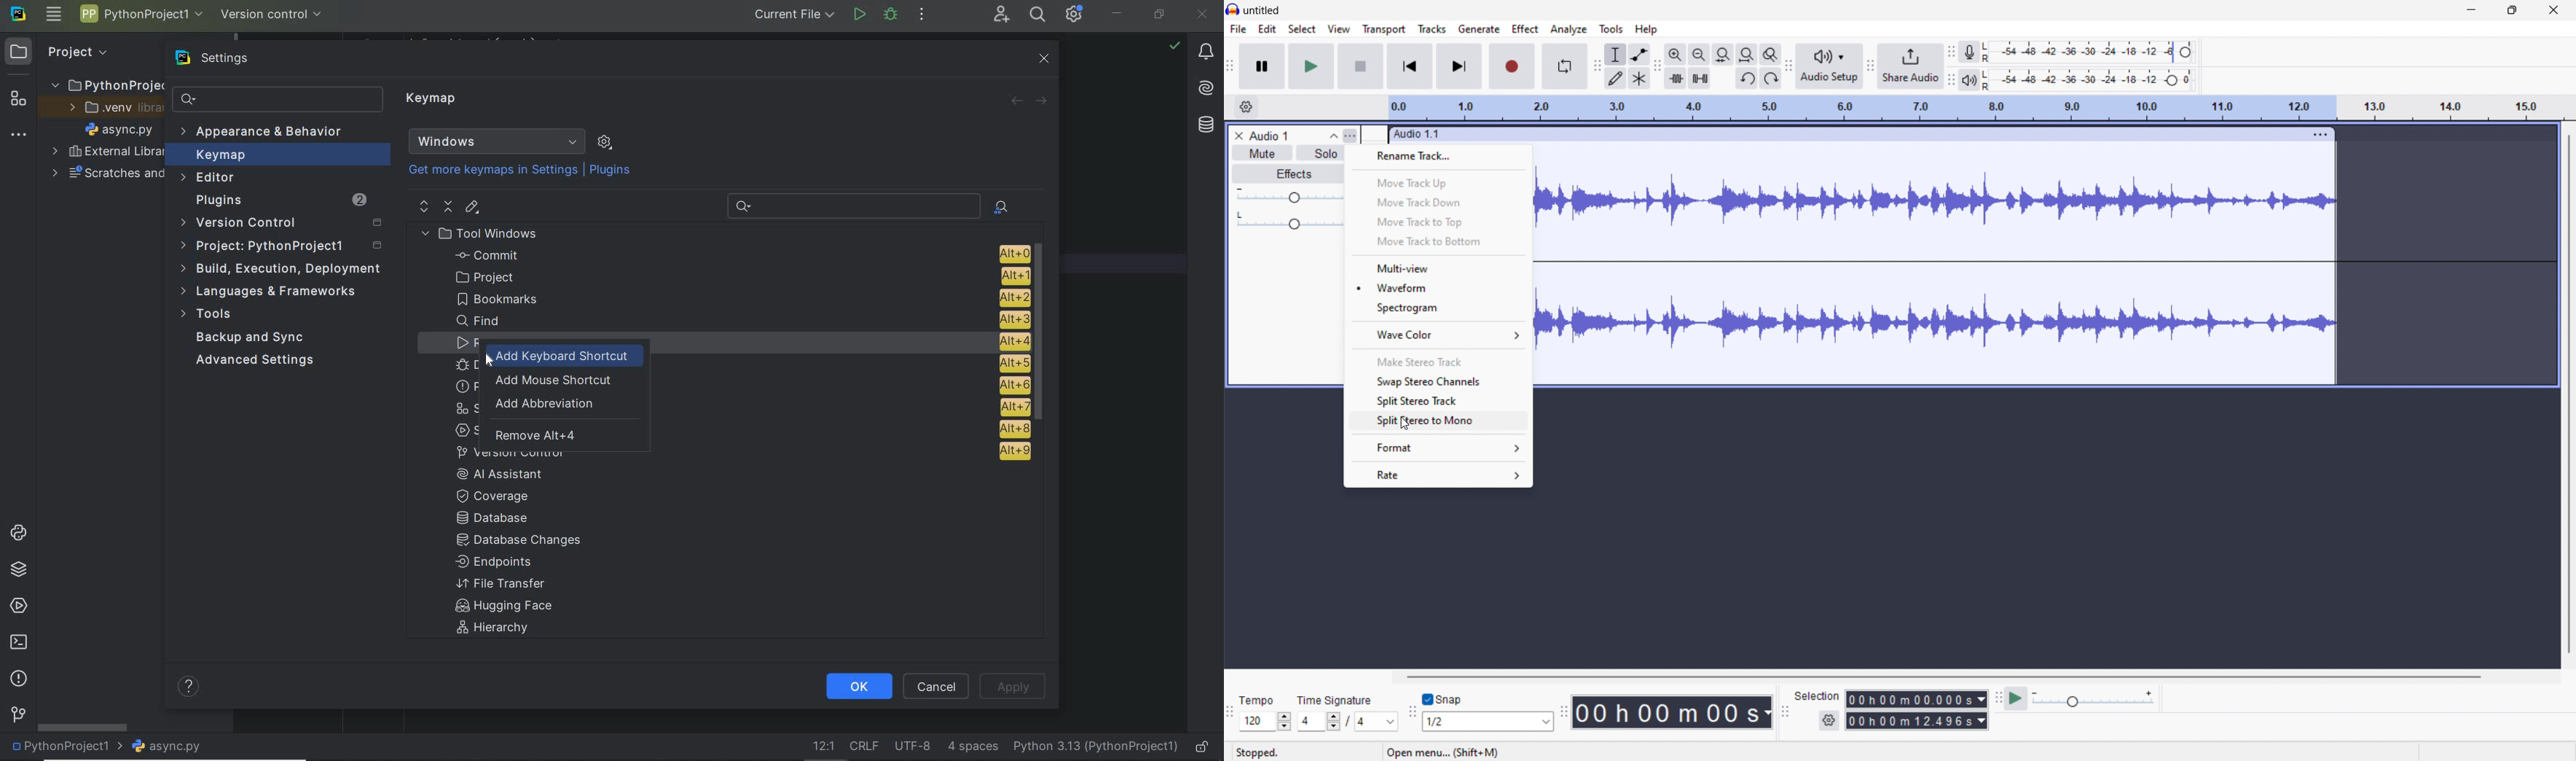  What do you see at coordinates (1256, 722) in the screenshot?
I see `120` at bounding box center [1256, 722].